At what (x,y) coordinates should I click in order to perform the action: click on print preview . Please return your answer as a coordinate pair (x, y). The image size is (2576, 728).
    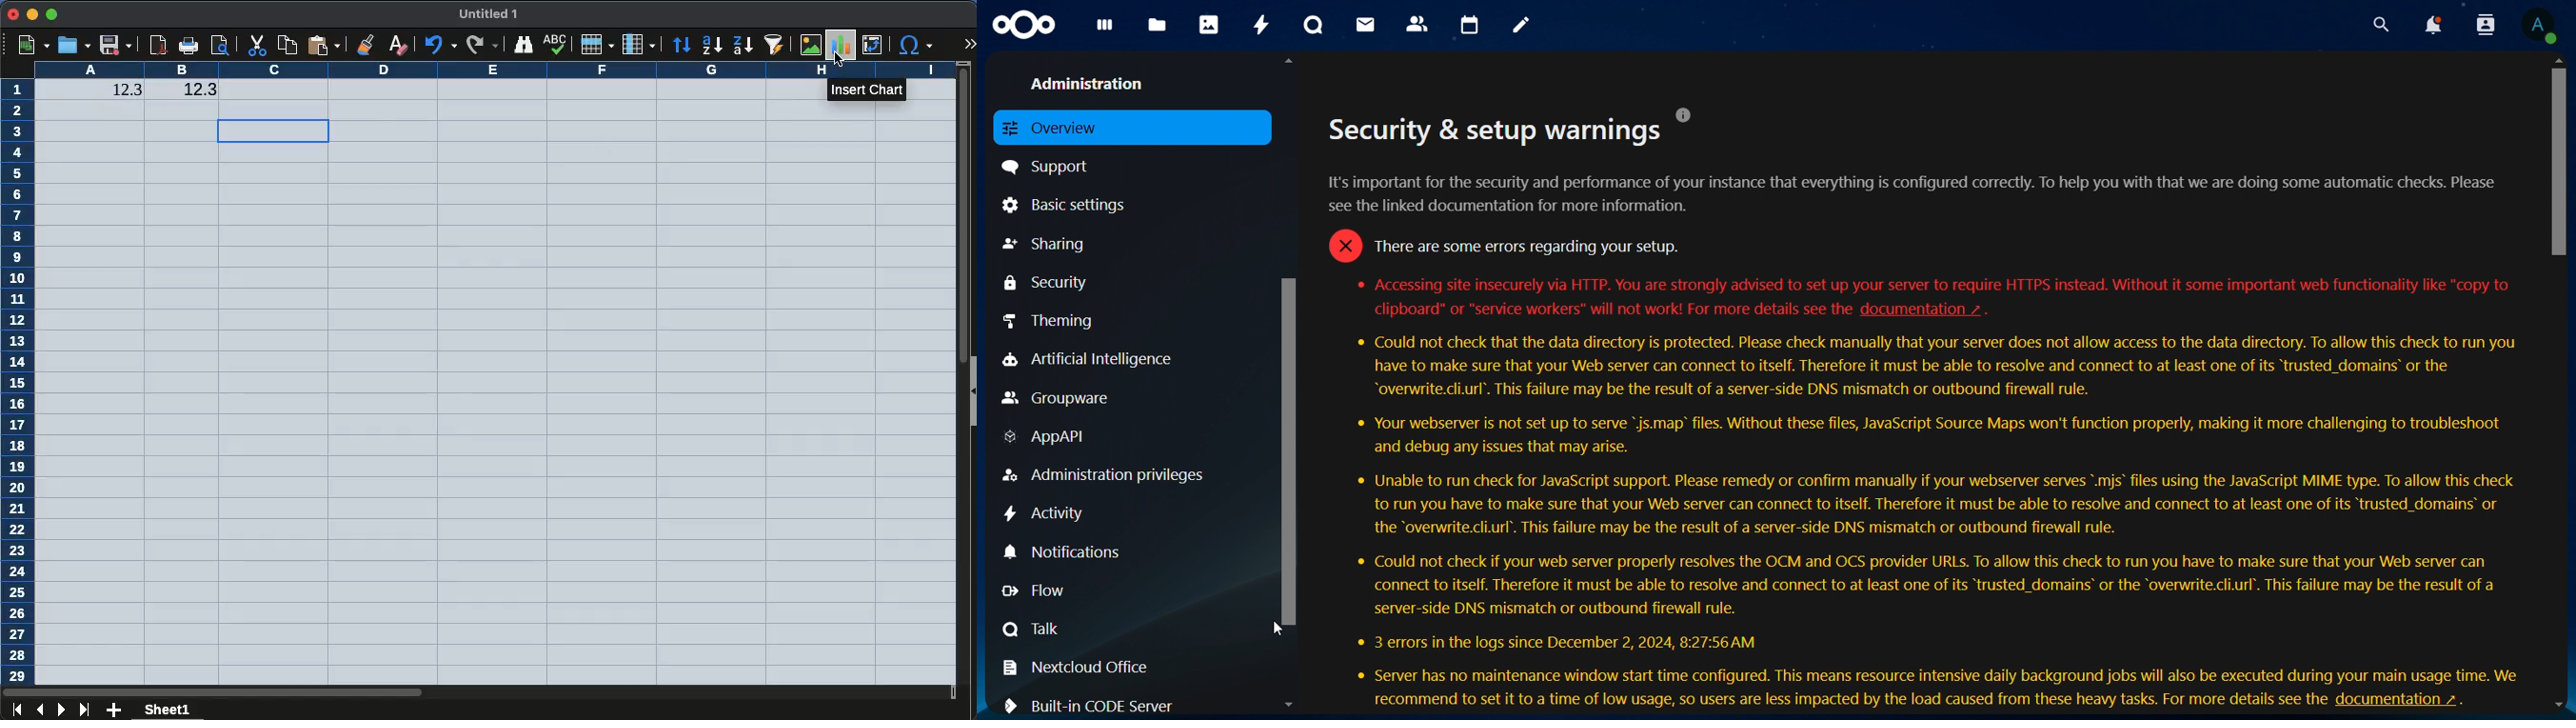
    Looking at the image, I should click on (220, 47).